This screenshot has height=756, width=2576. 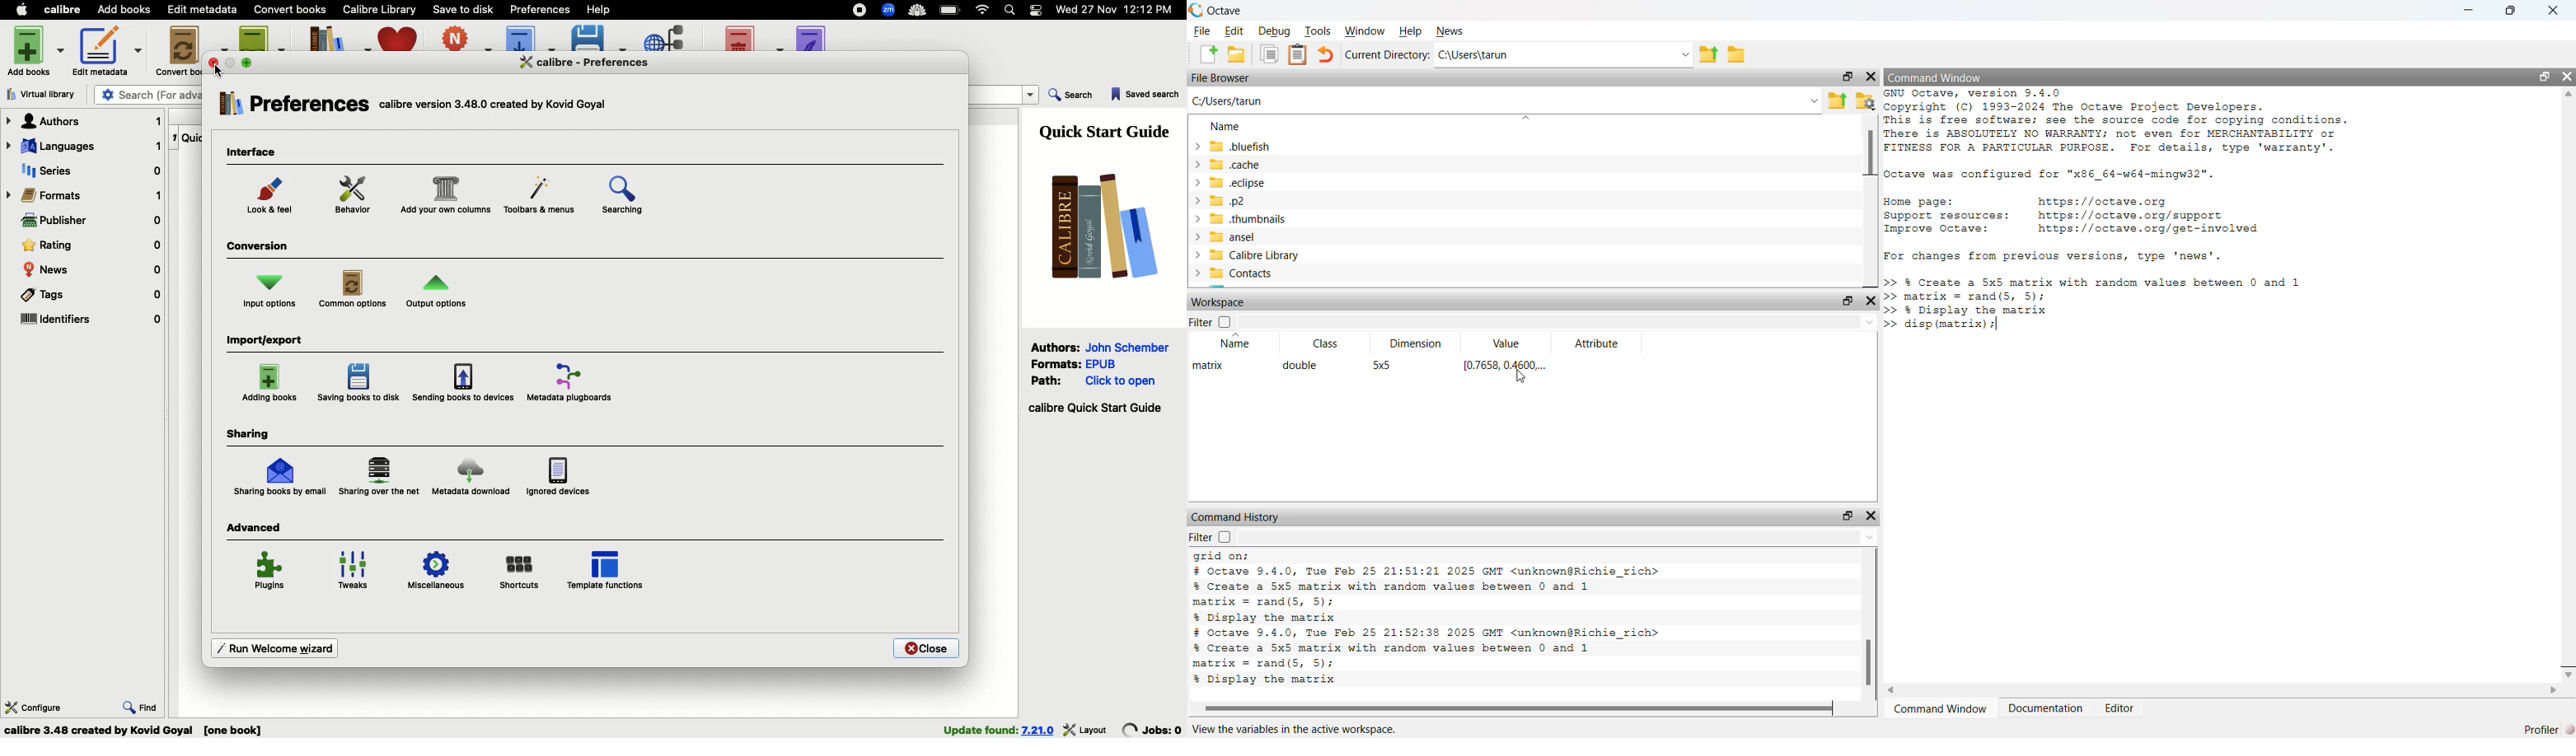 What do you see at coordinates (574, 381) in the screenshot?
I see `Metadata` at bounding box center [574, 381].